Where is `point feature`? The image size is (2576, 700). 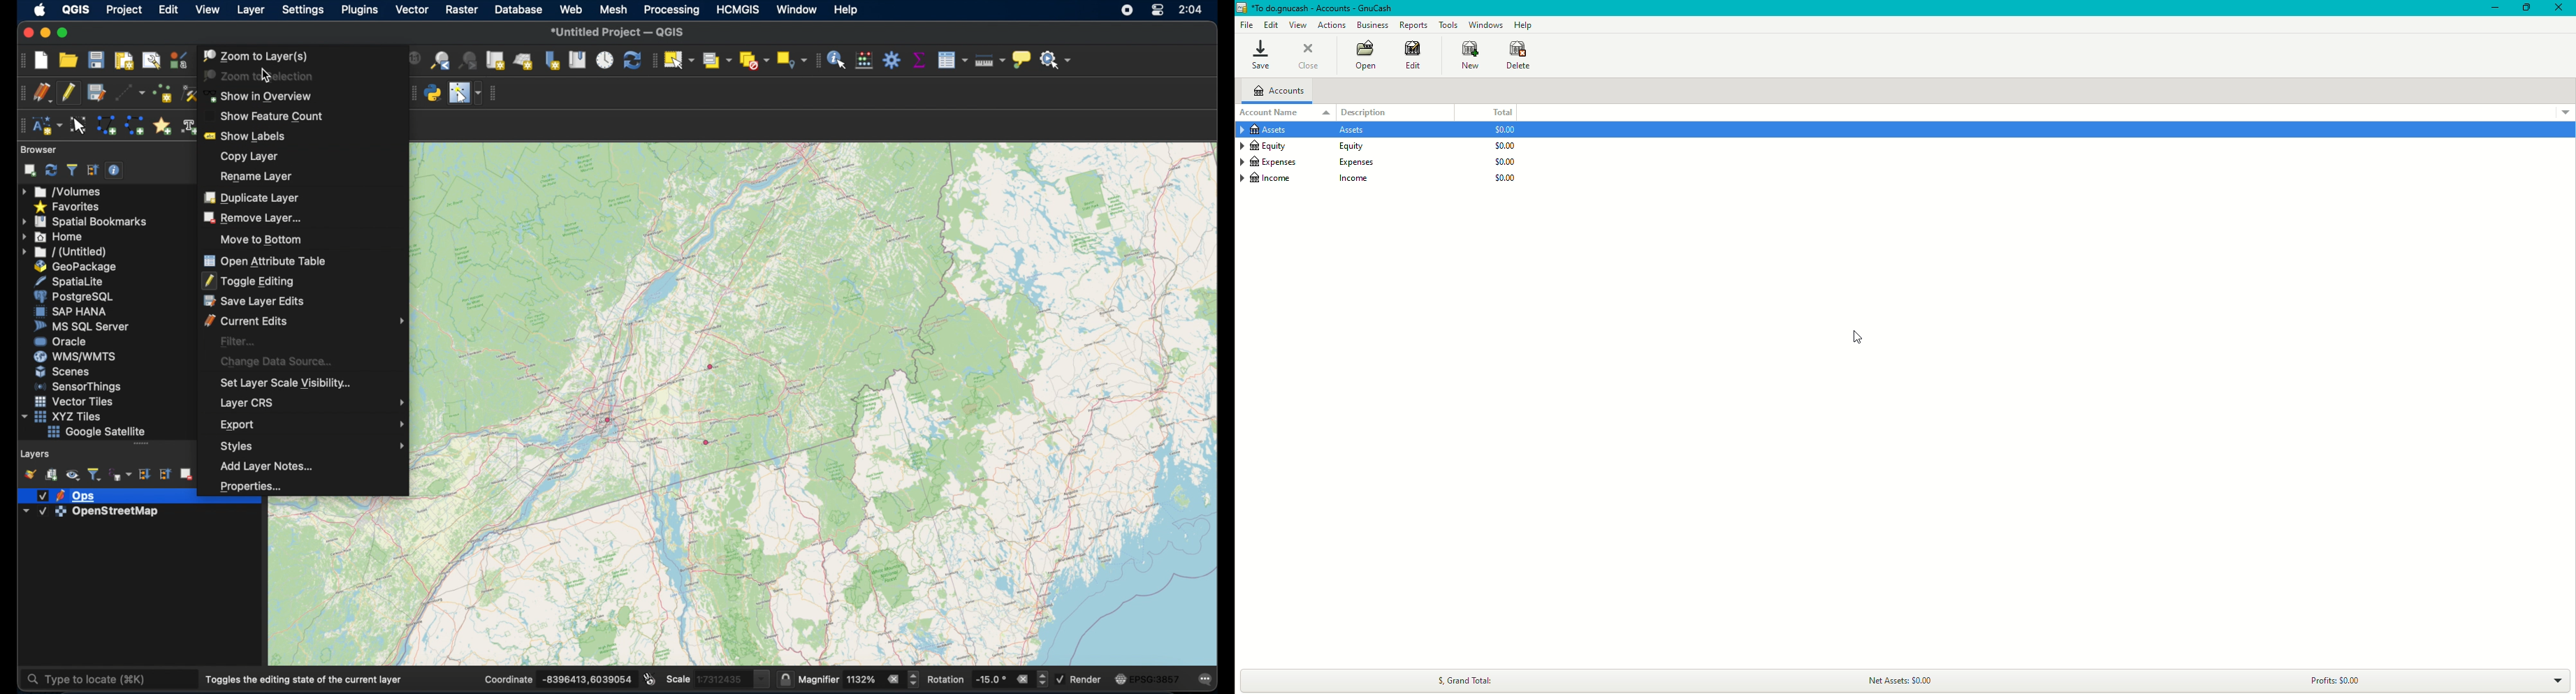
point feature is located at coordinates (711, 366).